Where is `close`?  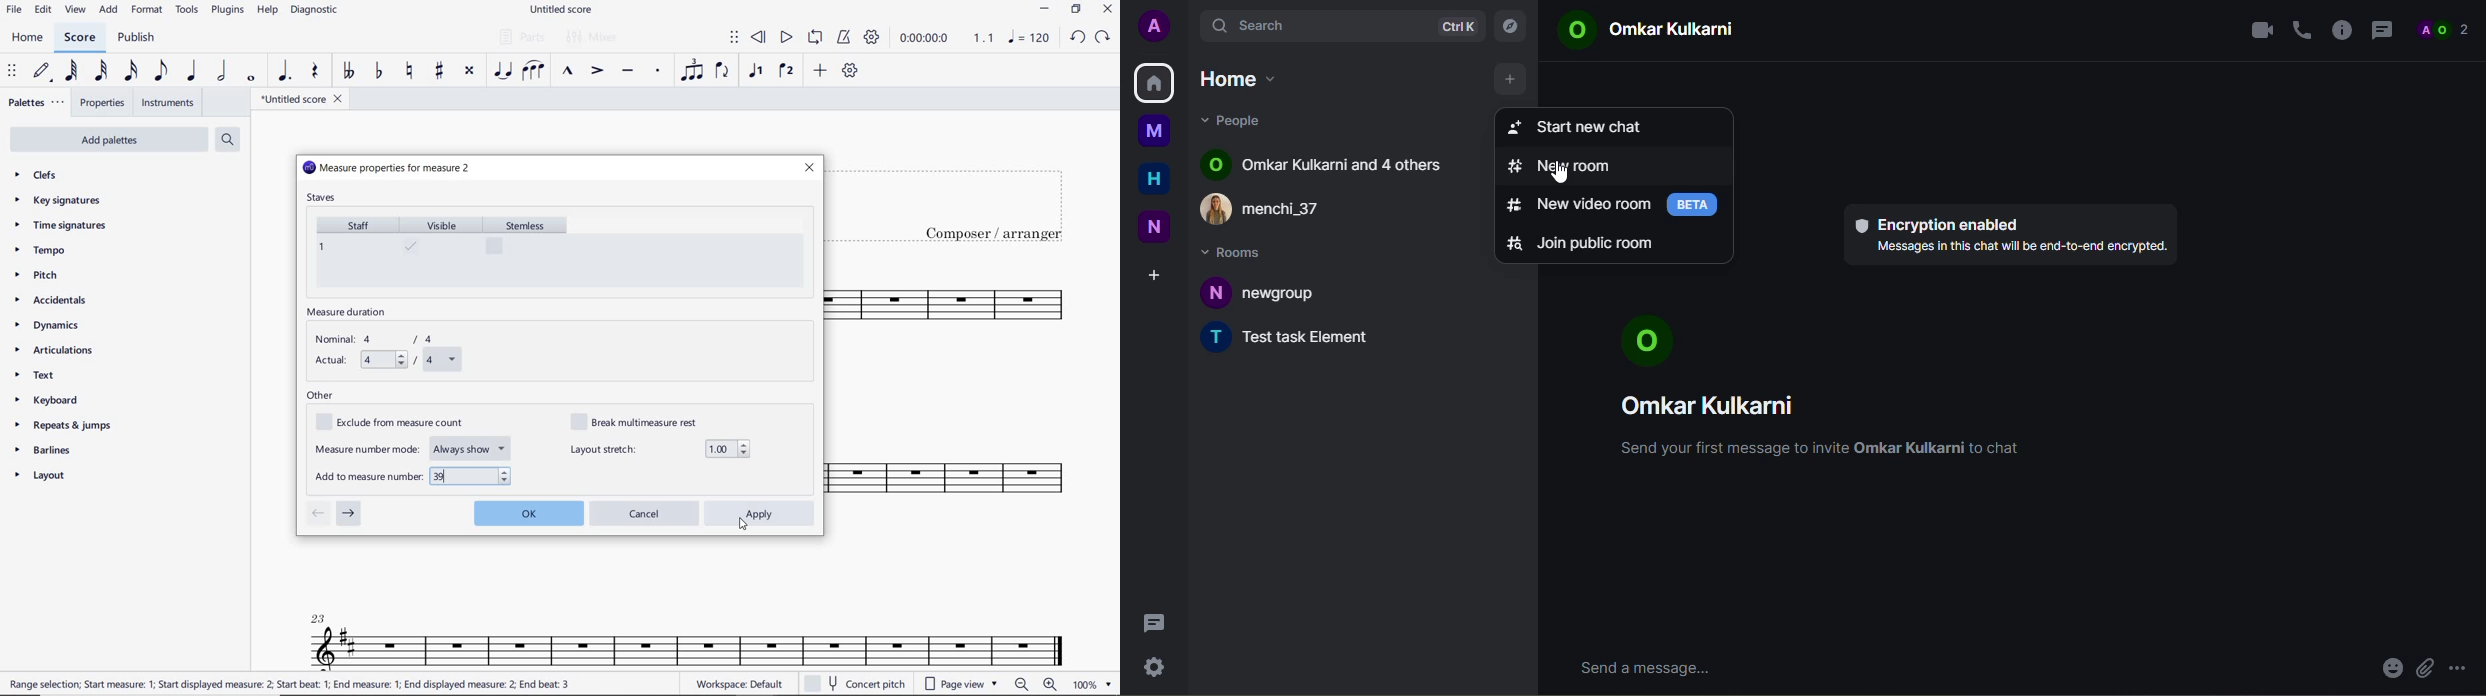
close is located at coordinates (809, 167).